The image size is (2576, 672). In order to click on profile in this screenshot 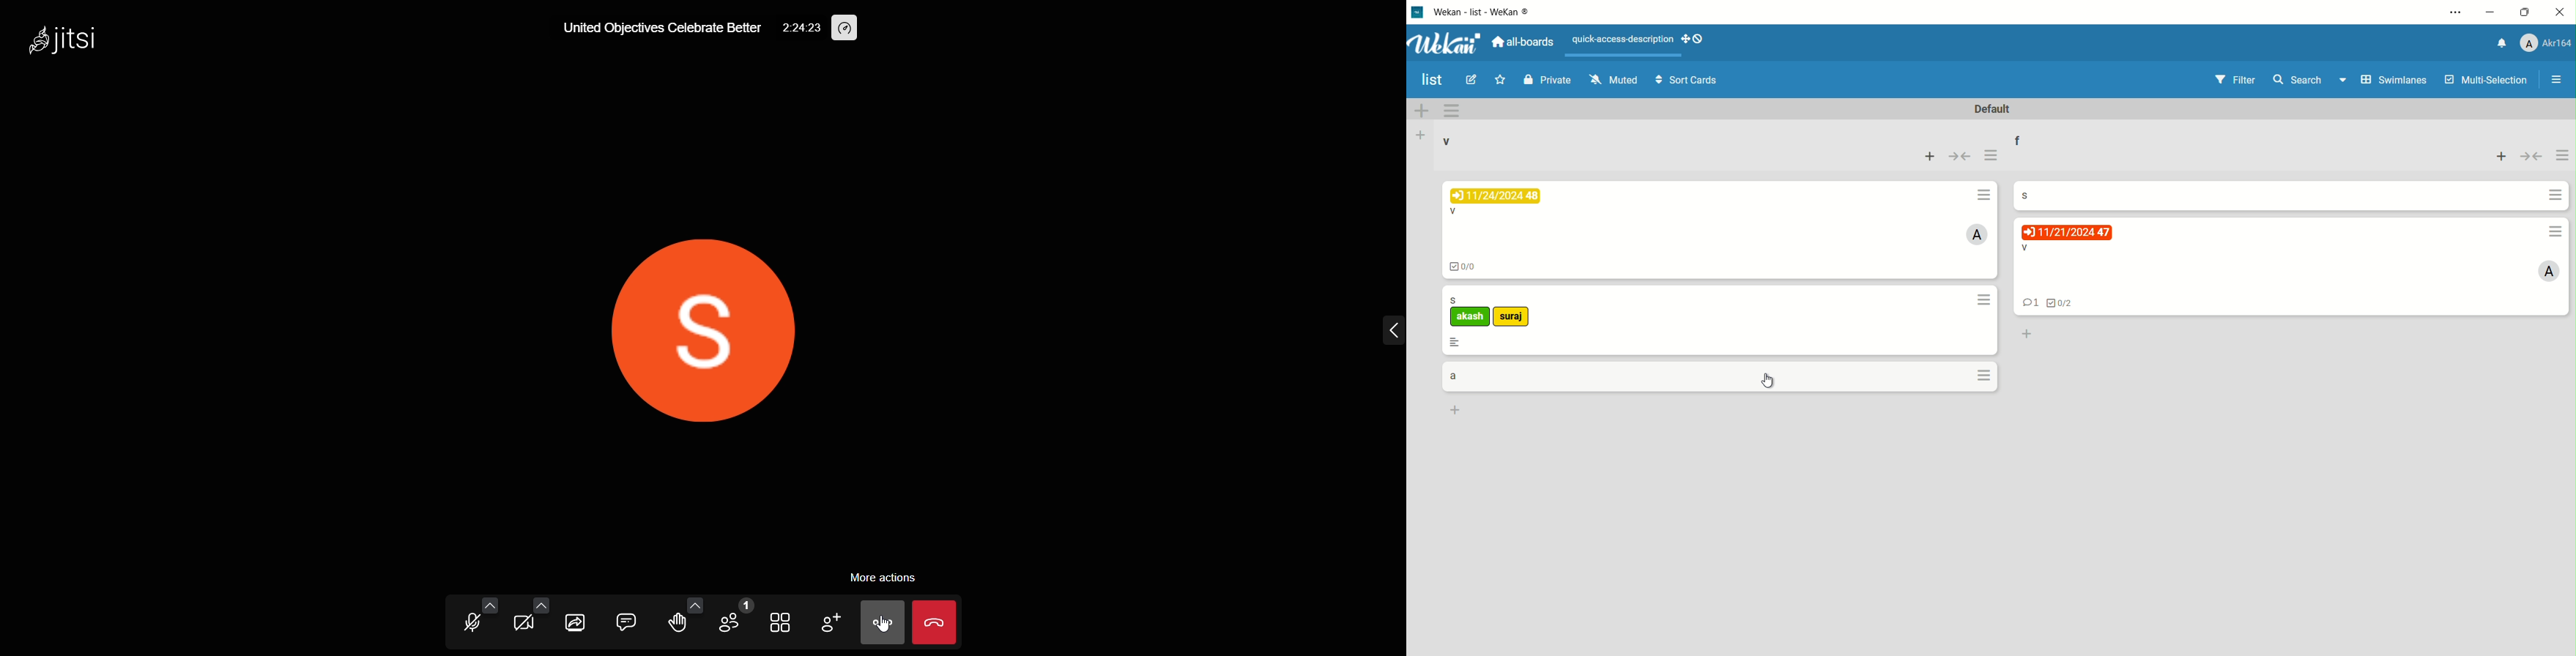, I will do `click(2546, 43)`.